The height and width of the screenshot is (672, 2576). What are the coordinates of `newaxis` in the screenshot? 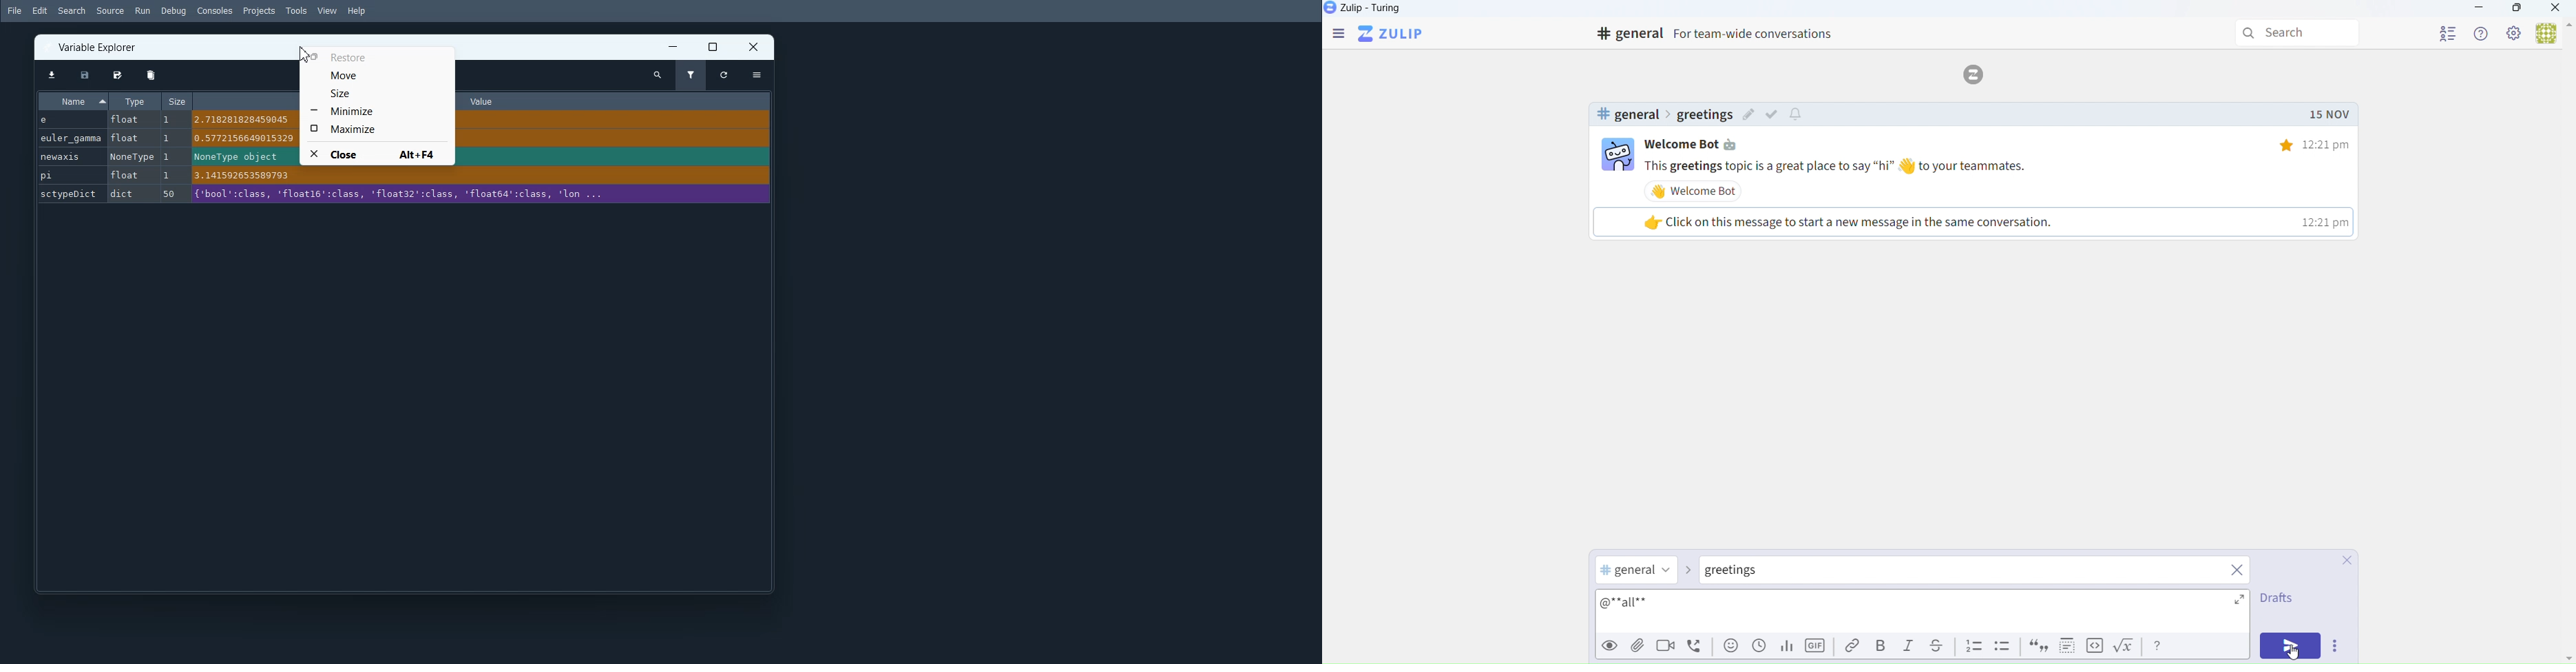 It's located at (70, 156).